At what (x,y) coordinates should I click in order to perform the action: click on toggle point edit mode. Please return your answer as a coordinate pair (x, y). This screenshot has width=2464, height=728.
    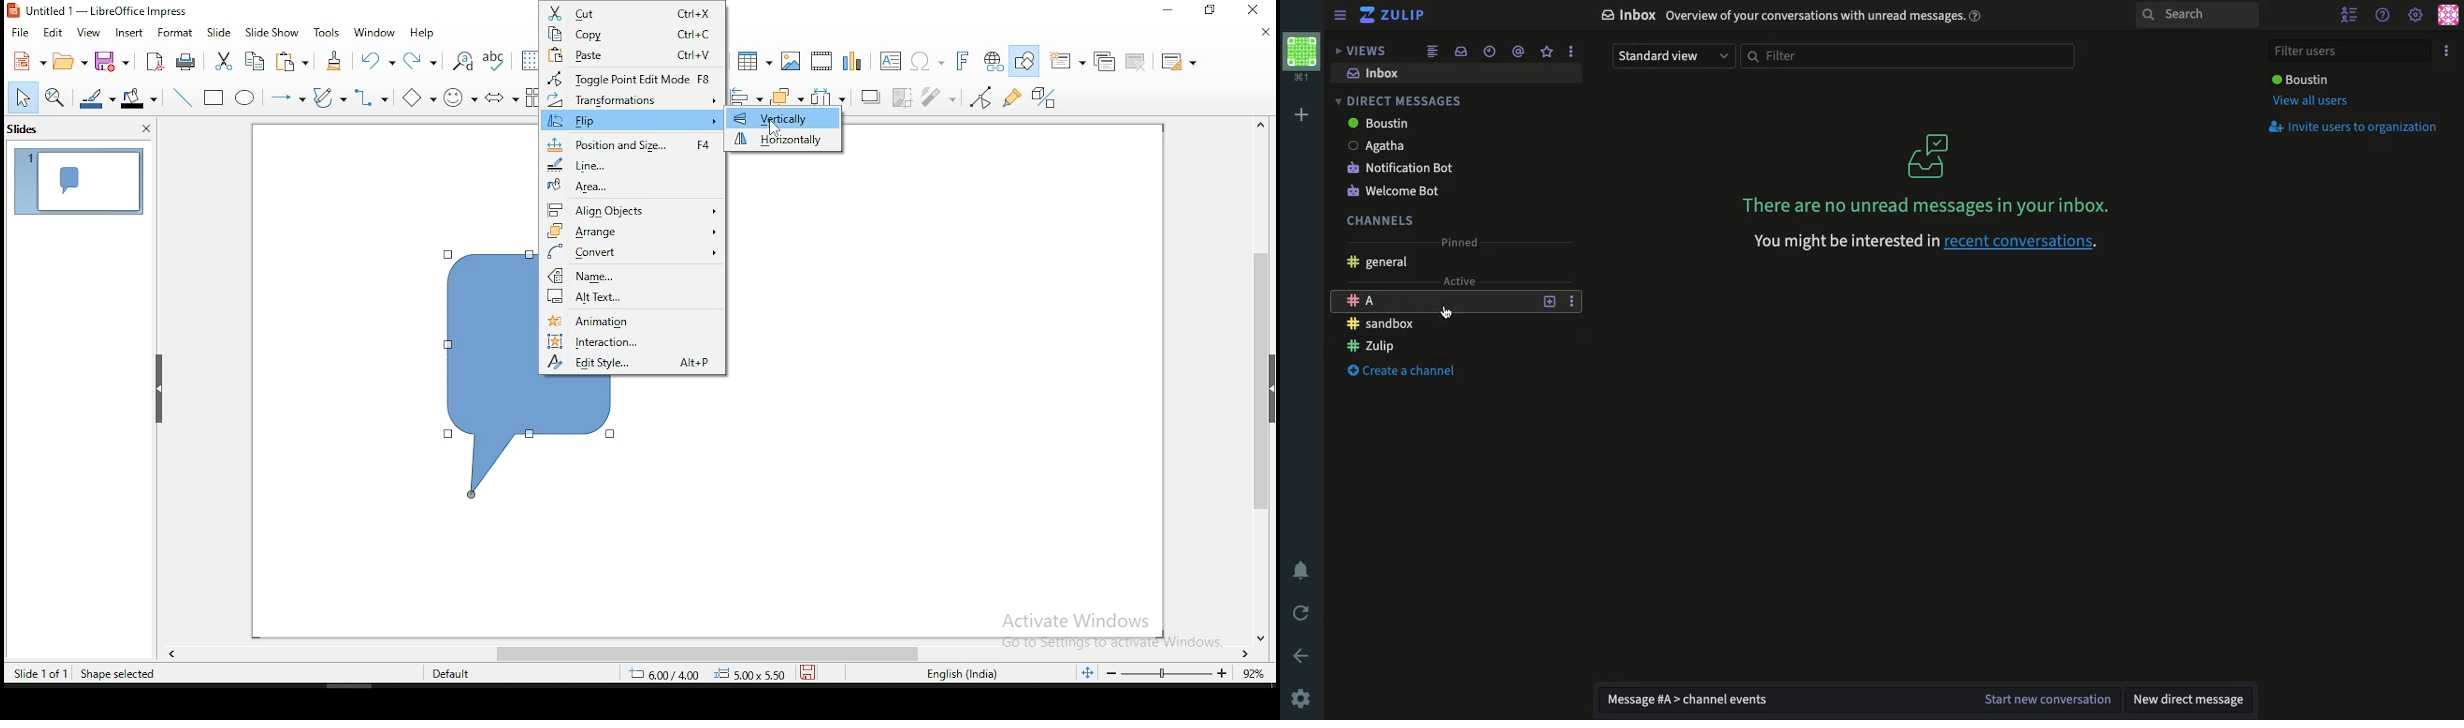
    Looking at the image, I should click on (983, 98).